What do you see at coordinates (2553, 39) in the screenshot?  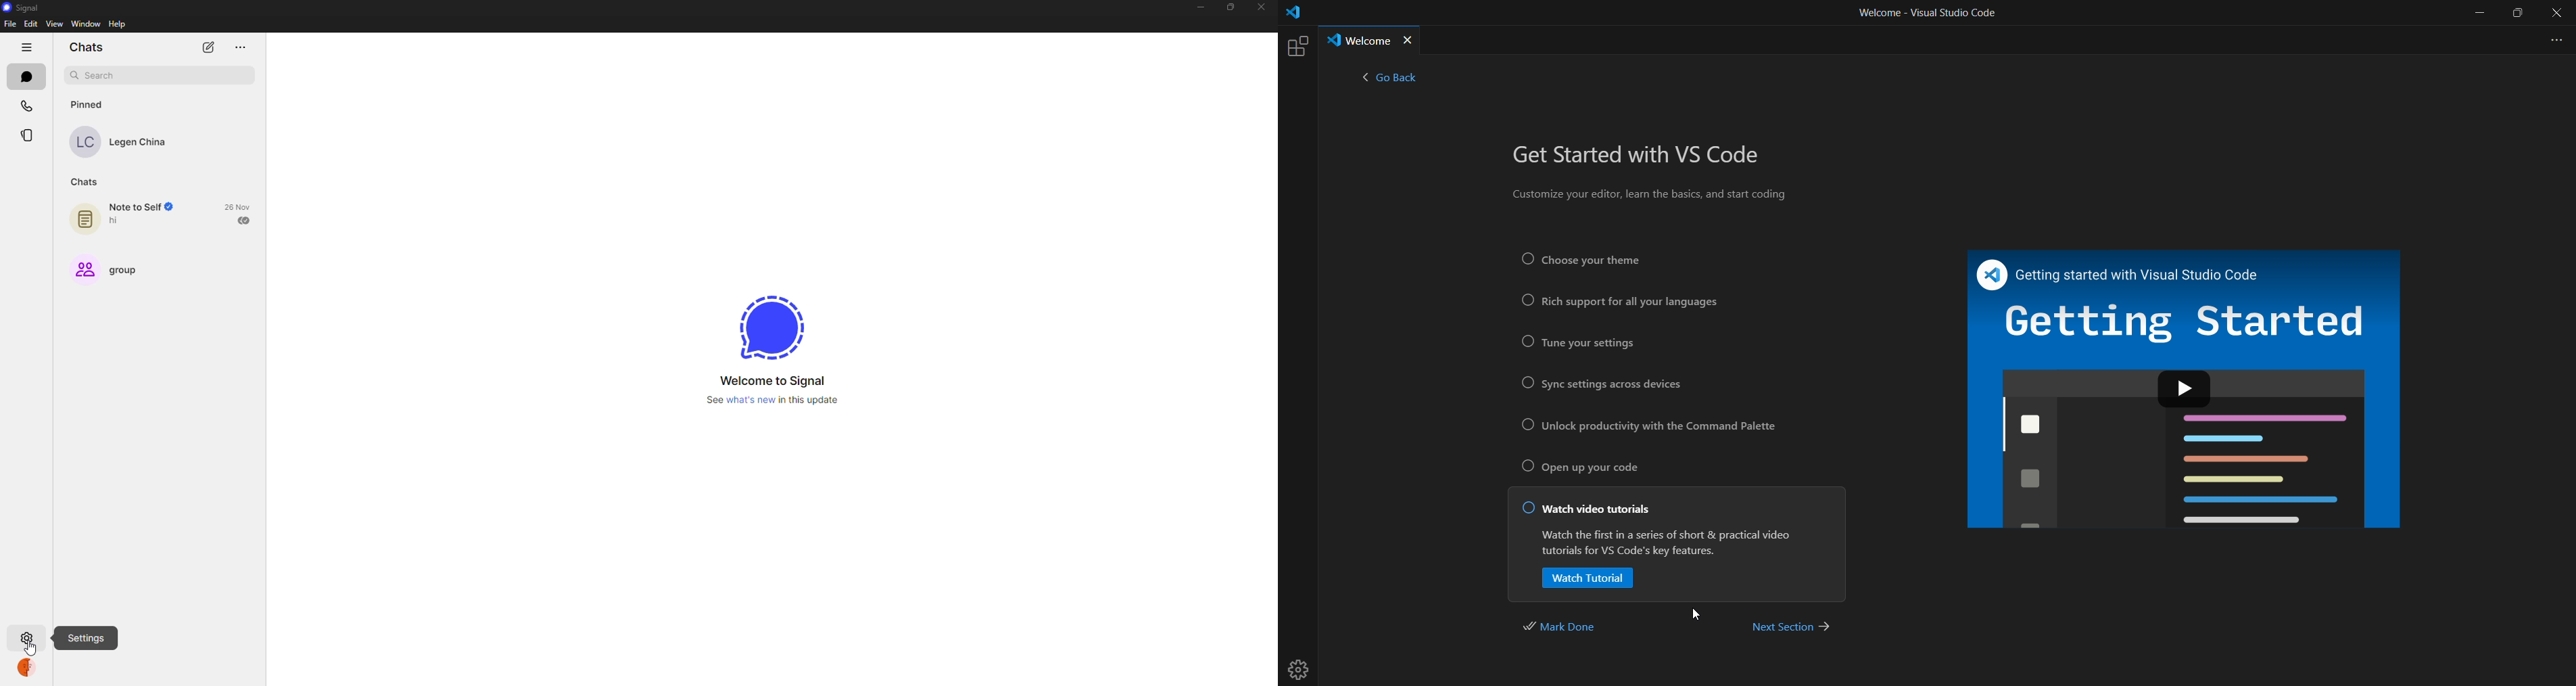 I see `more` at bounding box center [2553, 39].